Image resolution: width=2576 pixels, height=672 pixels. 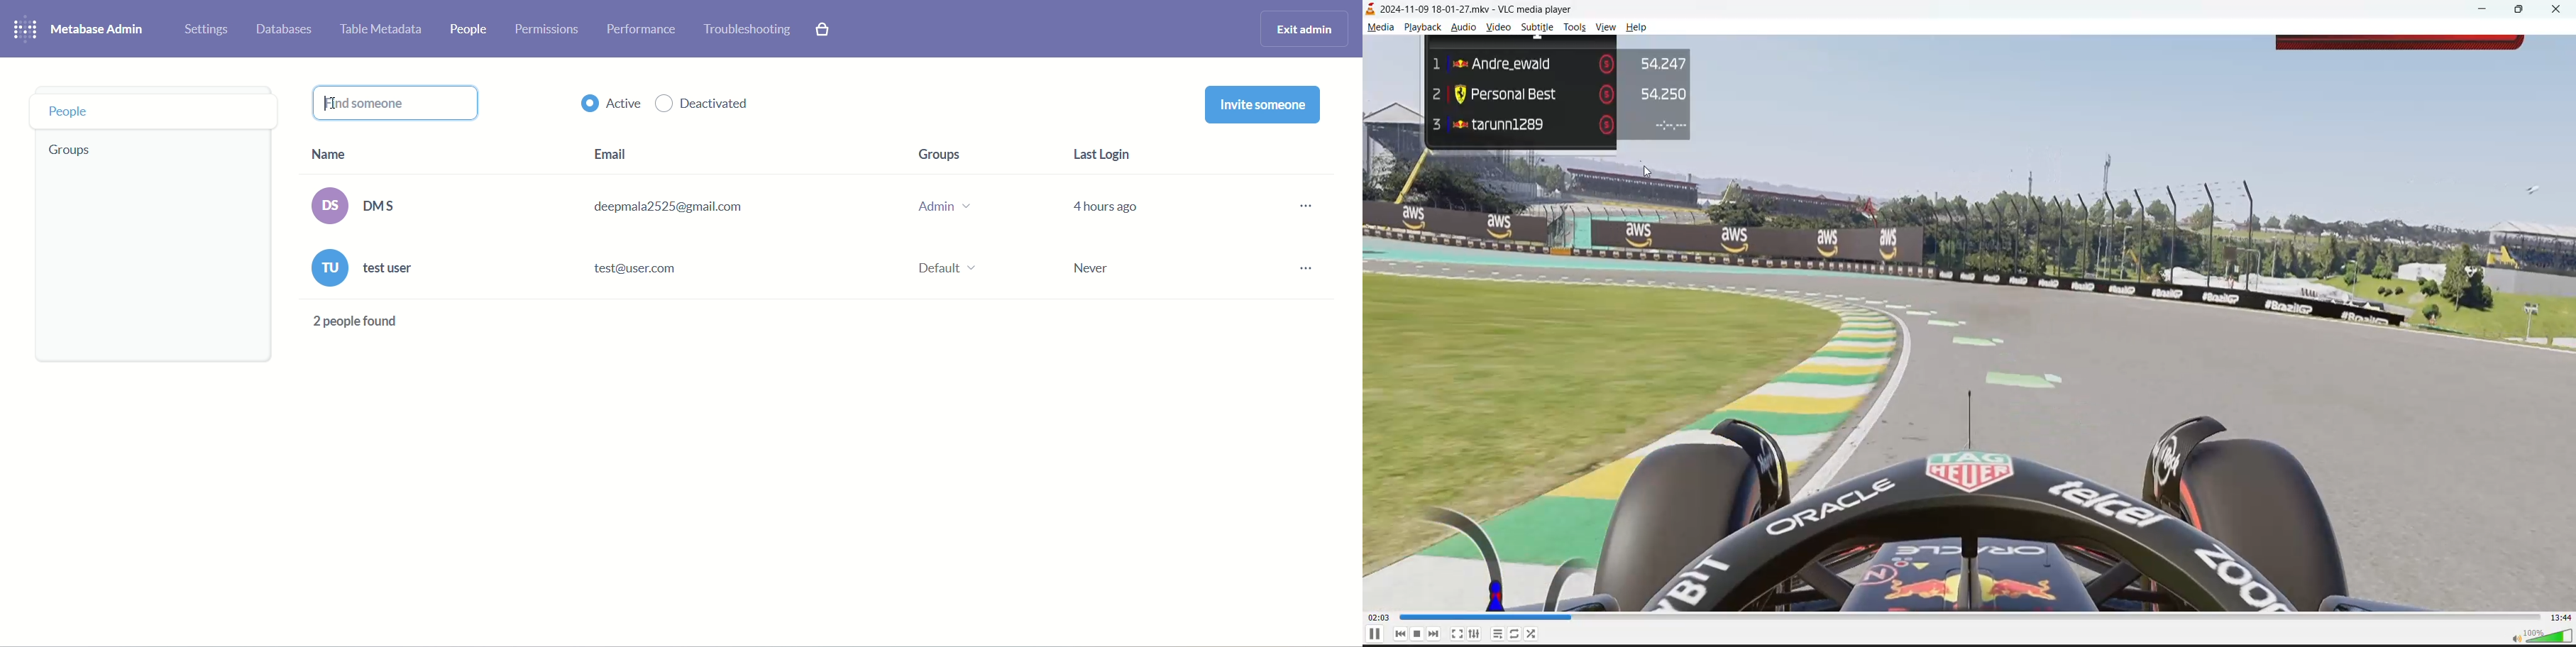 What do you see at coordinates (1608, 28) in the screenshot?
I see `view` at bounding box center [1608, 28].